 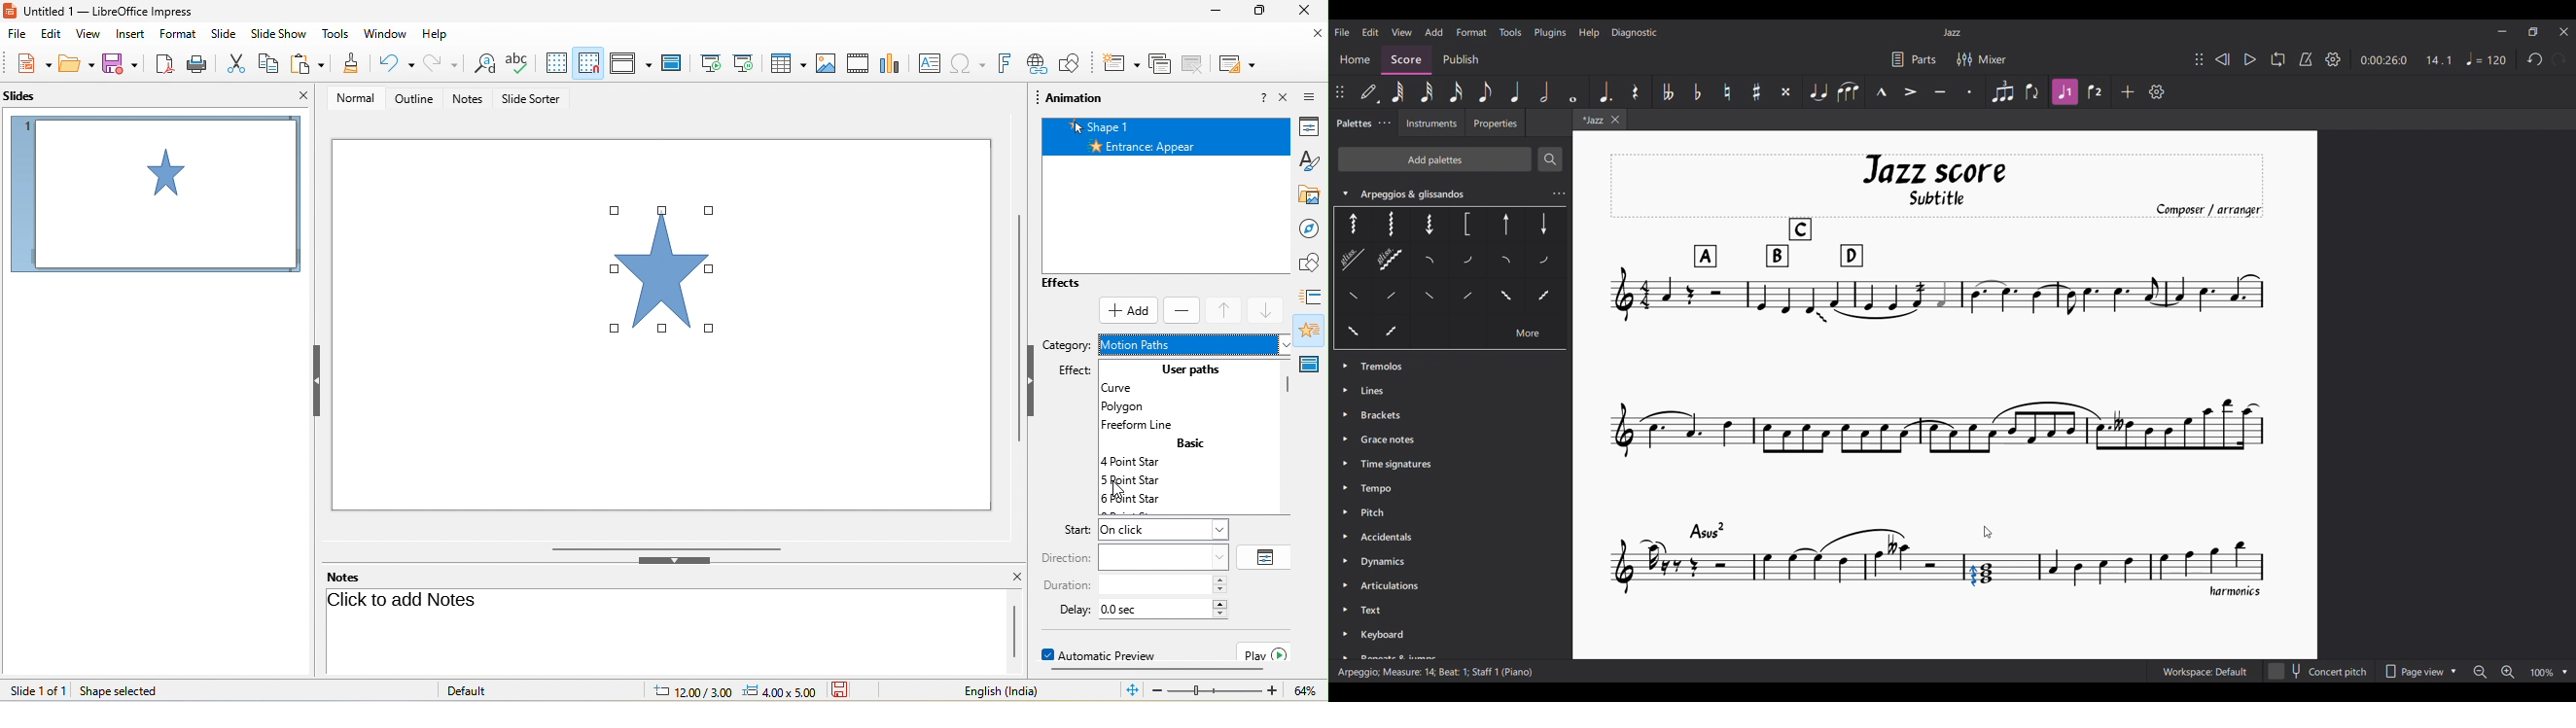 What do you see at coordinates (1590, 34) in the screenshot?
I see `Help menu` at bounding box center [1590, 34].